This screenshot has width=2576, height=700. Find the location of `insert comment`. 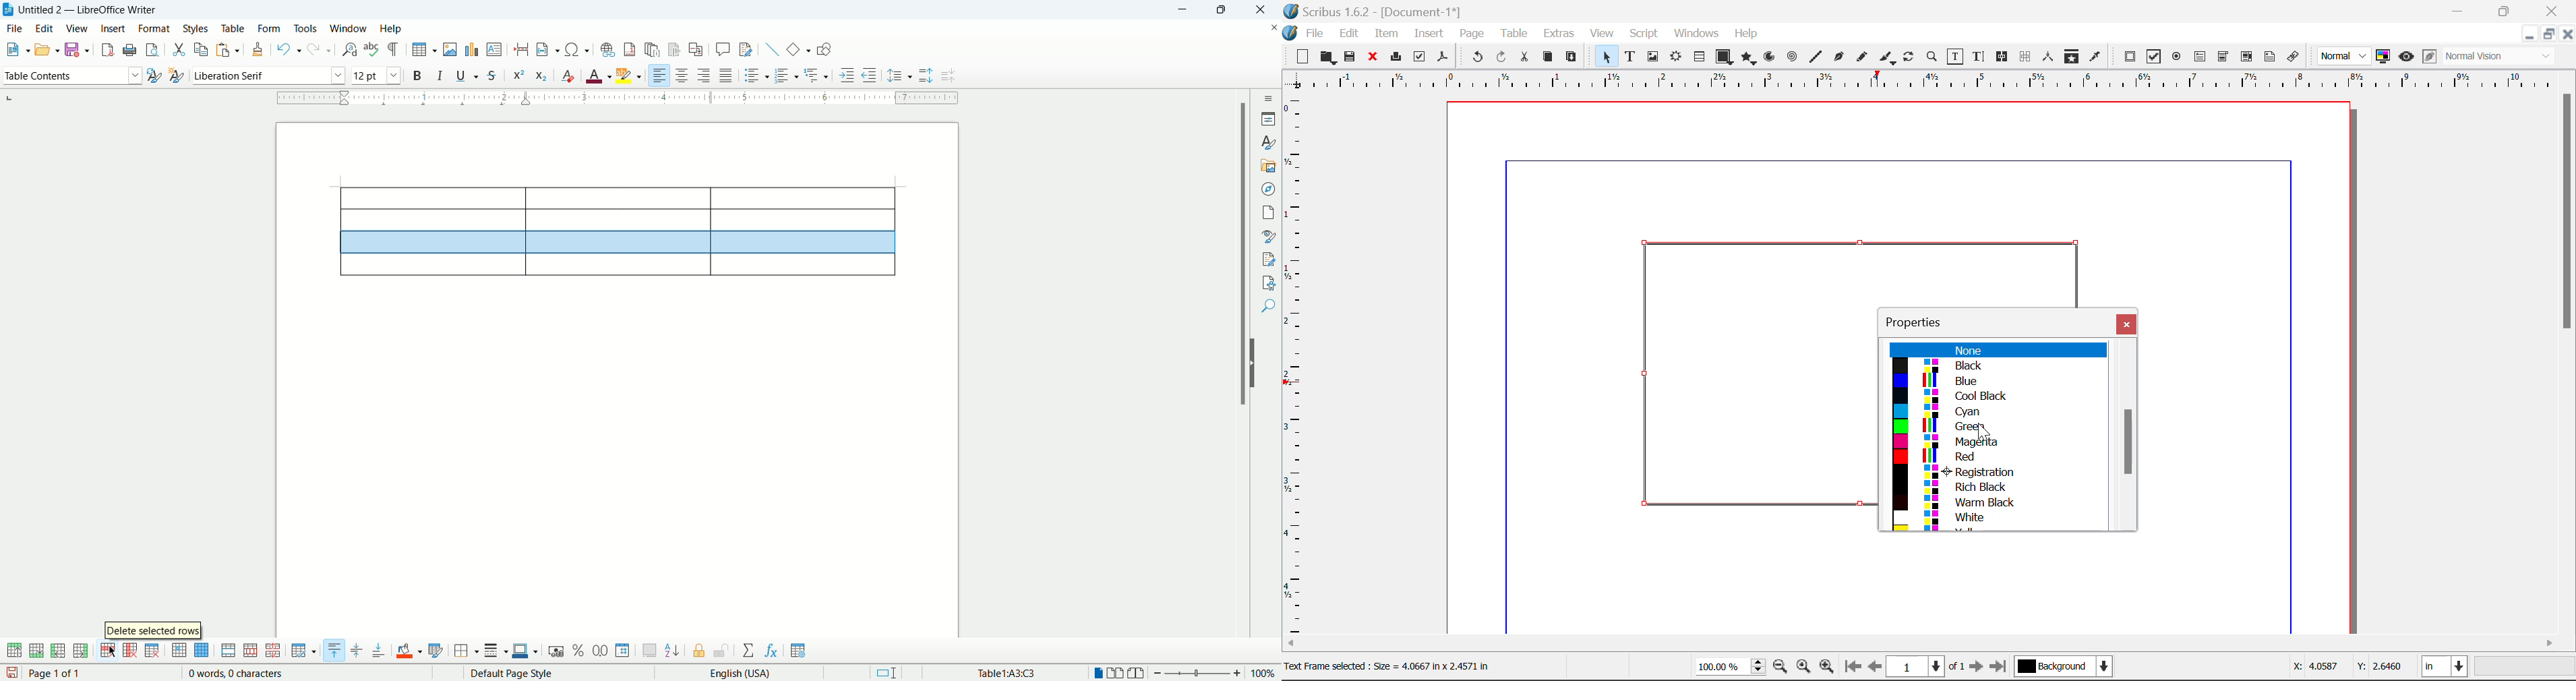

insert comment is located at coordinates (494, 49).